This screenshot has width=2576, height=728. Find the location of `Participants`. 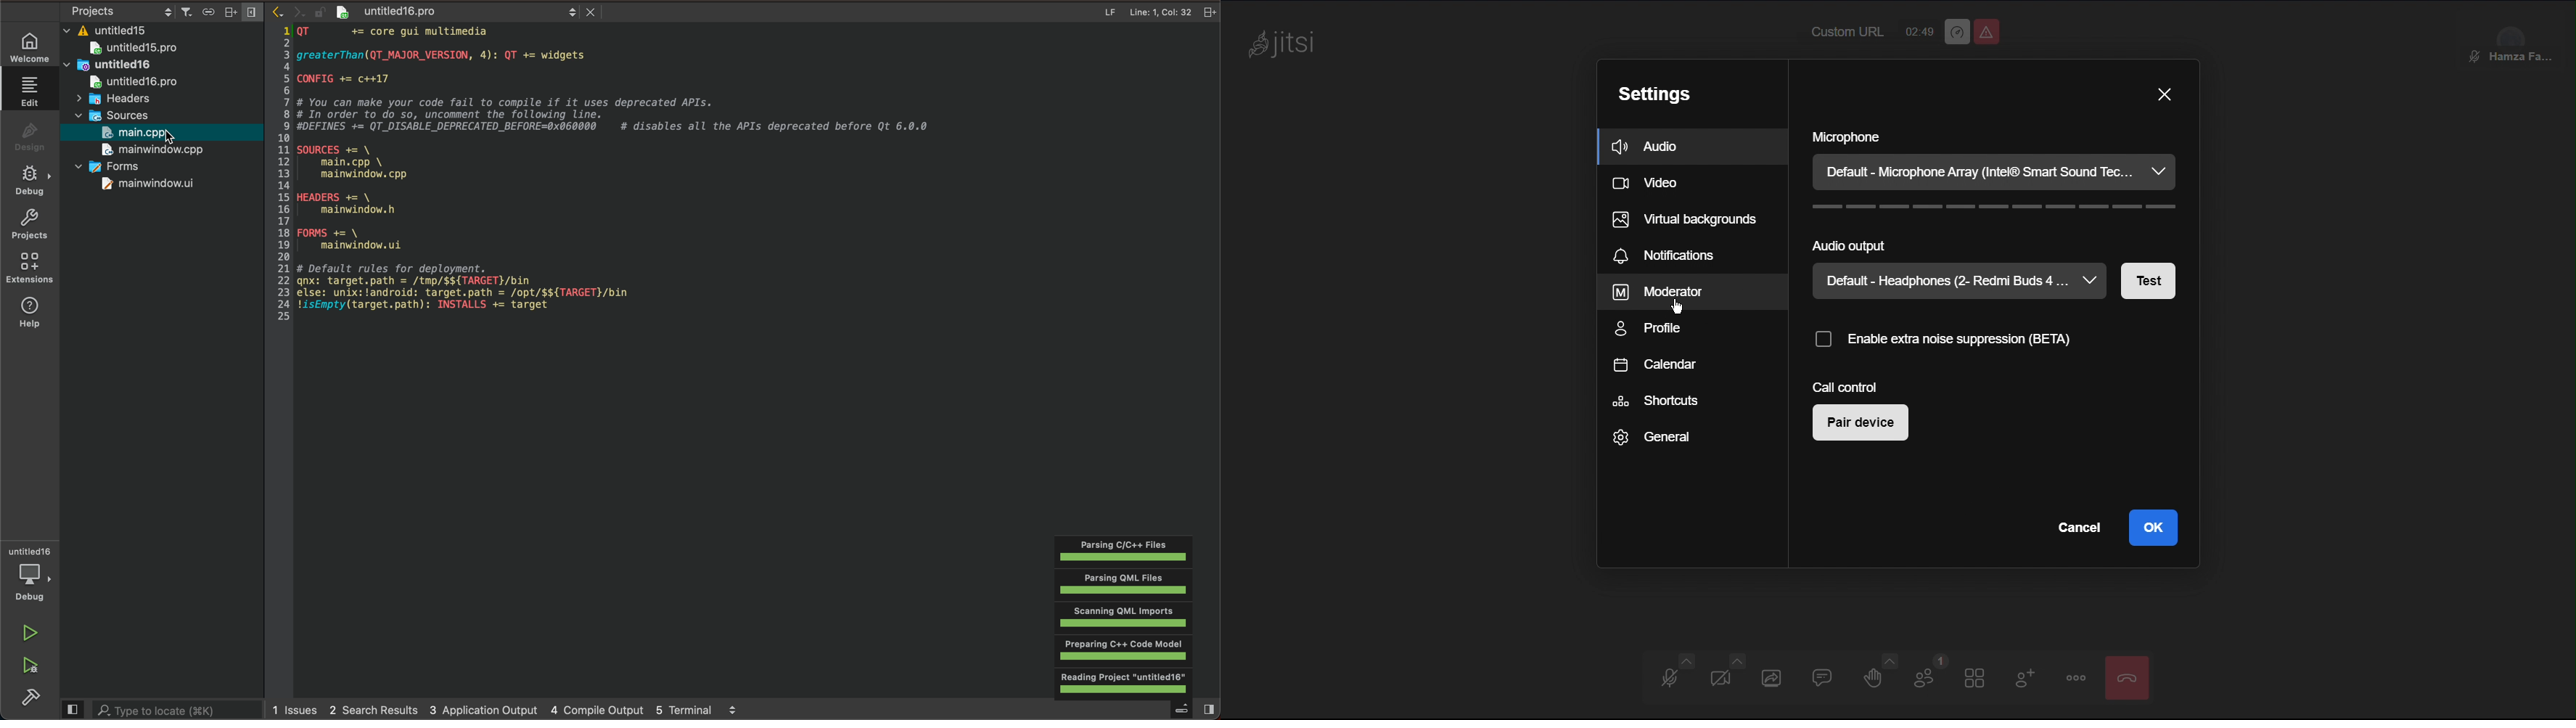

Participants is located at coordinates (1932, 678).